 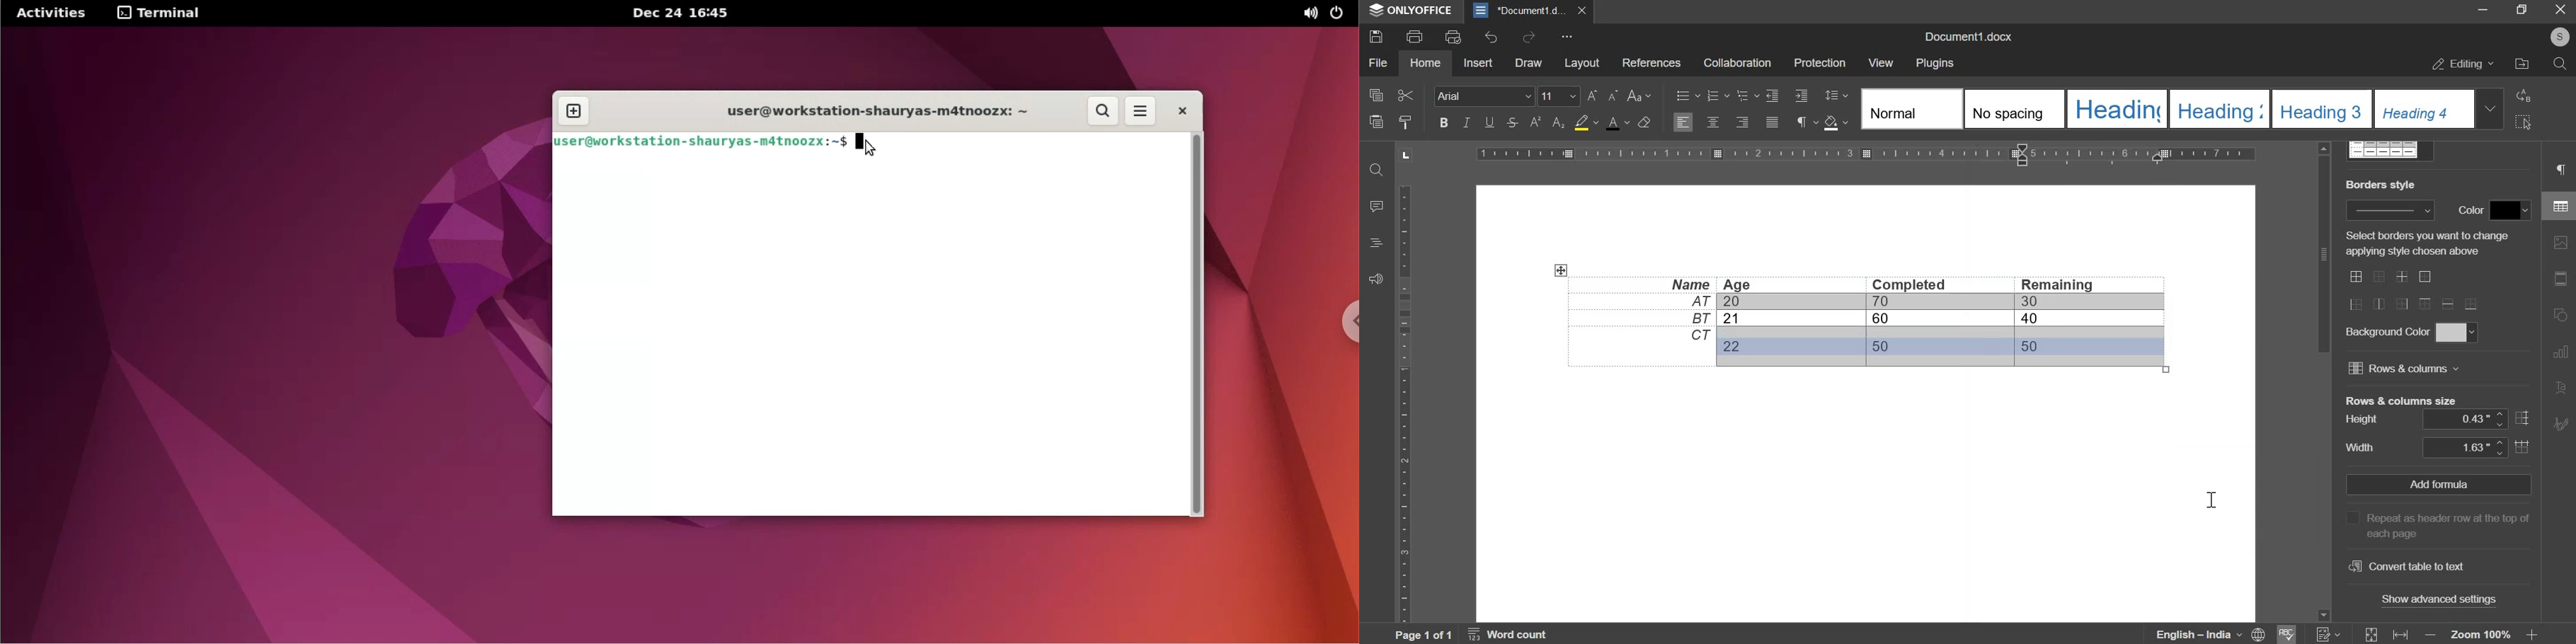 I want to click on save, so click(x=1375, y=36).